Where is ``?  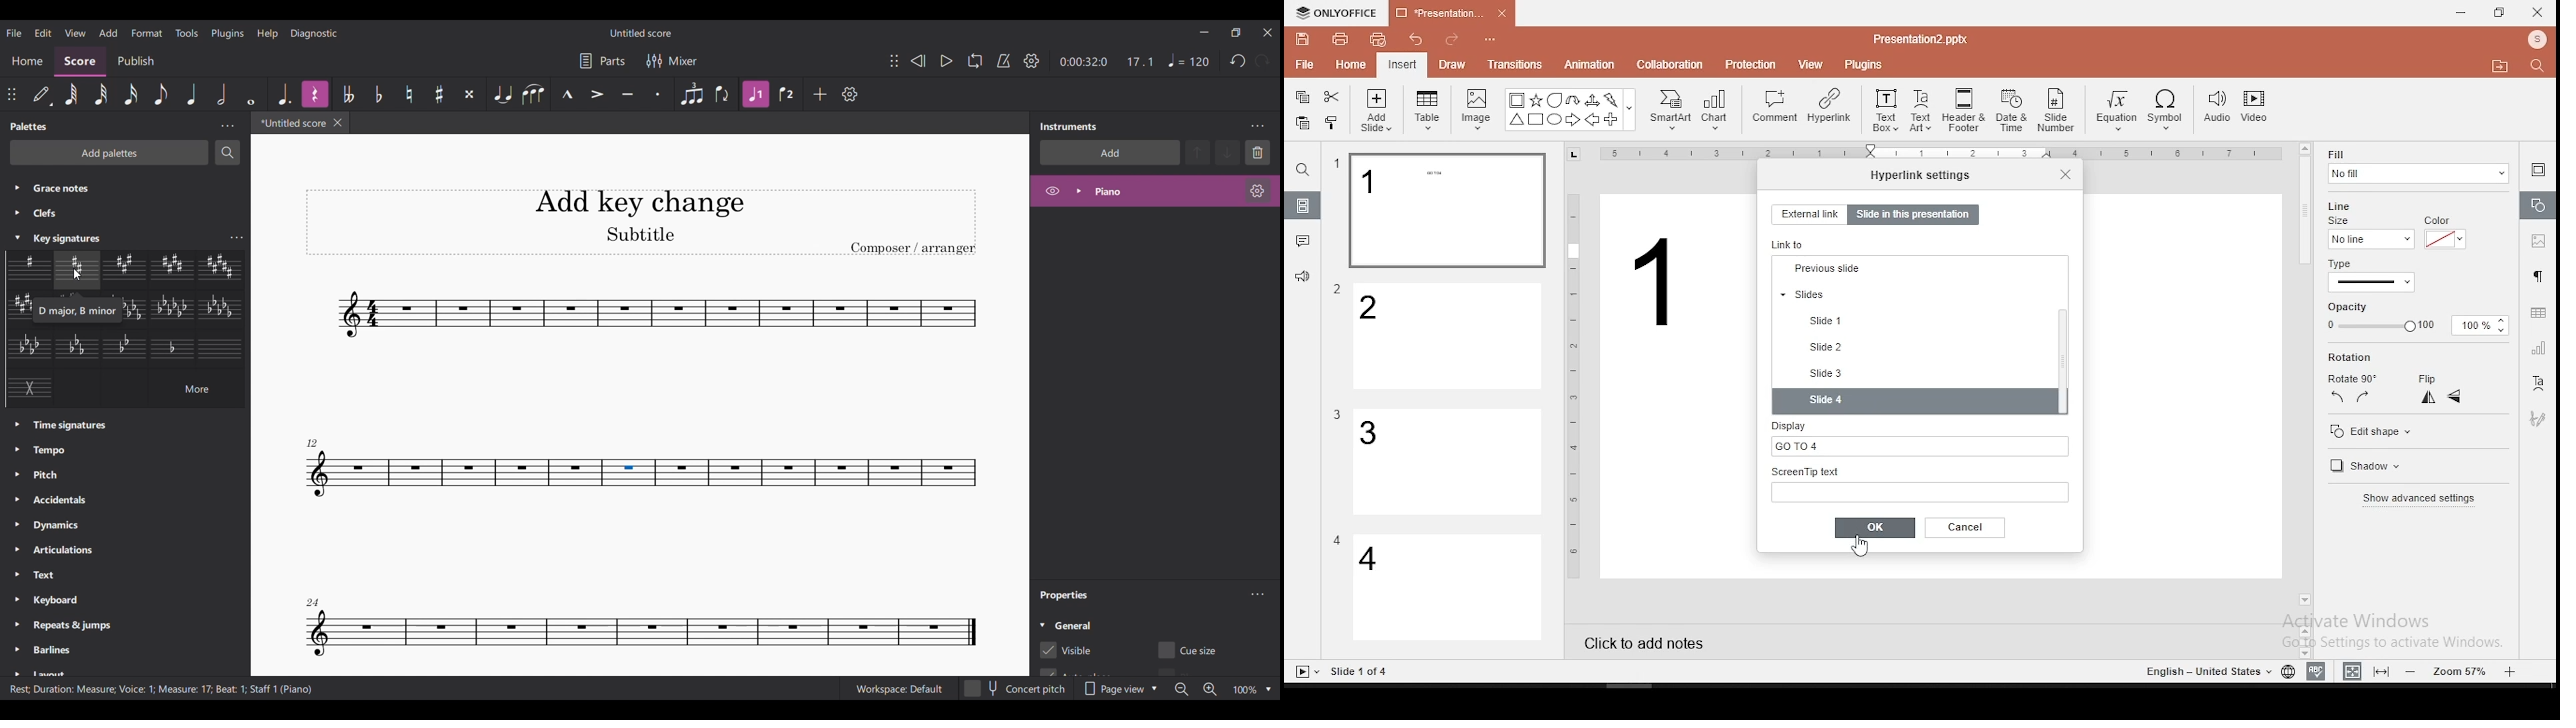
 is located at coordinates (1920, 38).